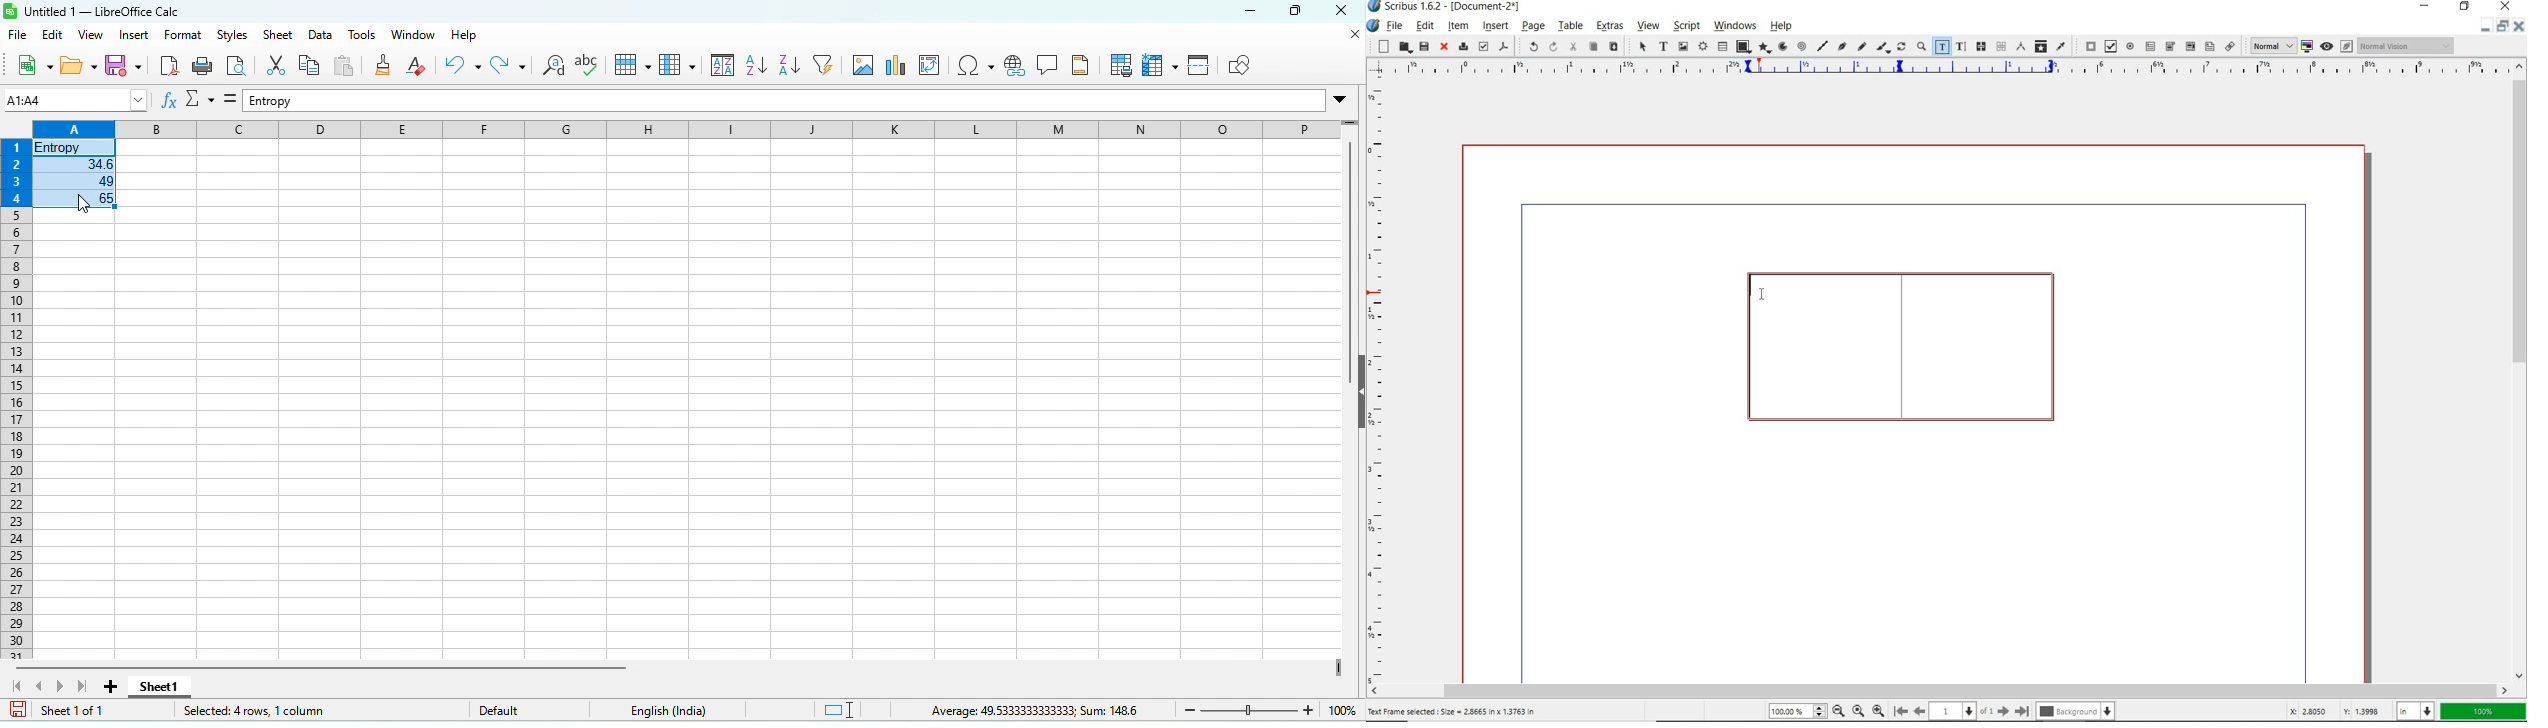 Image resolution: width=2548 pixels, height=728 pixels. Describe the element at coordinates (1381, 46) in the screenshot. I see `new` at that location.